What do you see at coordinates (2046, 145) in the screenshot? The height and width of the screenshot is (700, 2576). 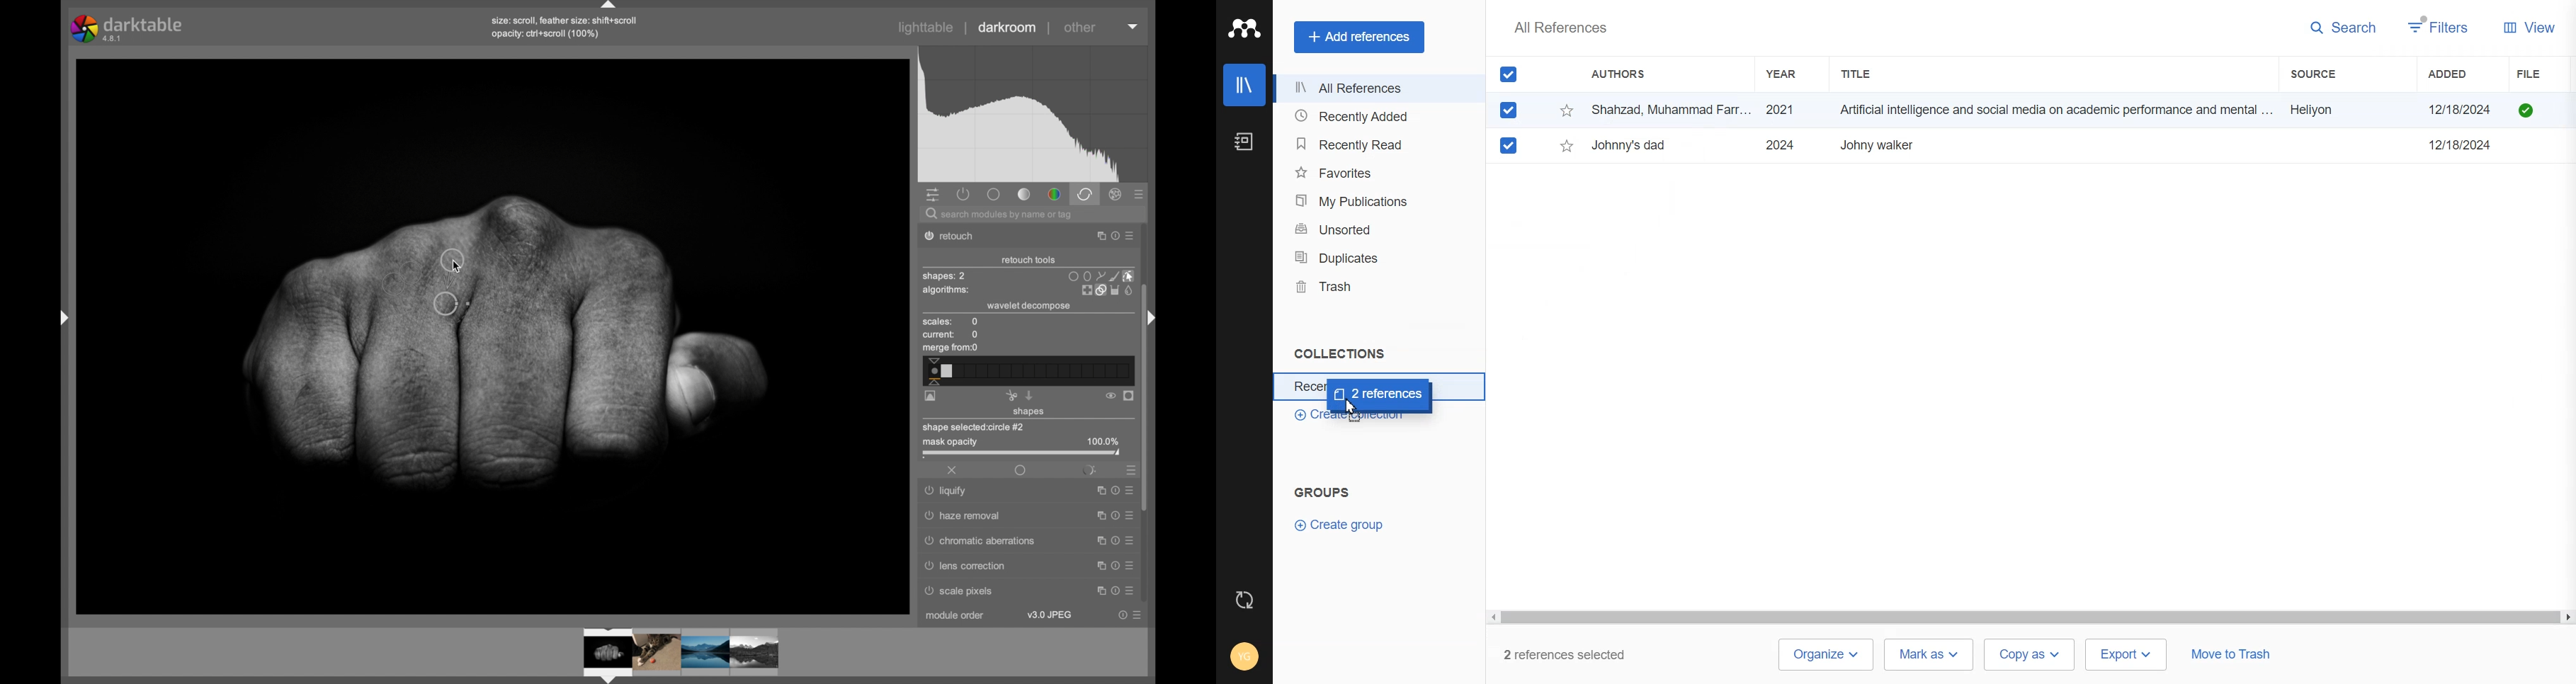 I see `Ezquerro, L.; Coimbra, R.; ... 2023 Large dinosaur egg accumulations and their significance for understanding ne... Geoscience Frontiers ~~ 12/18/2024` at bounding box center [2046, 145].